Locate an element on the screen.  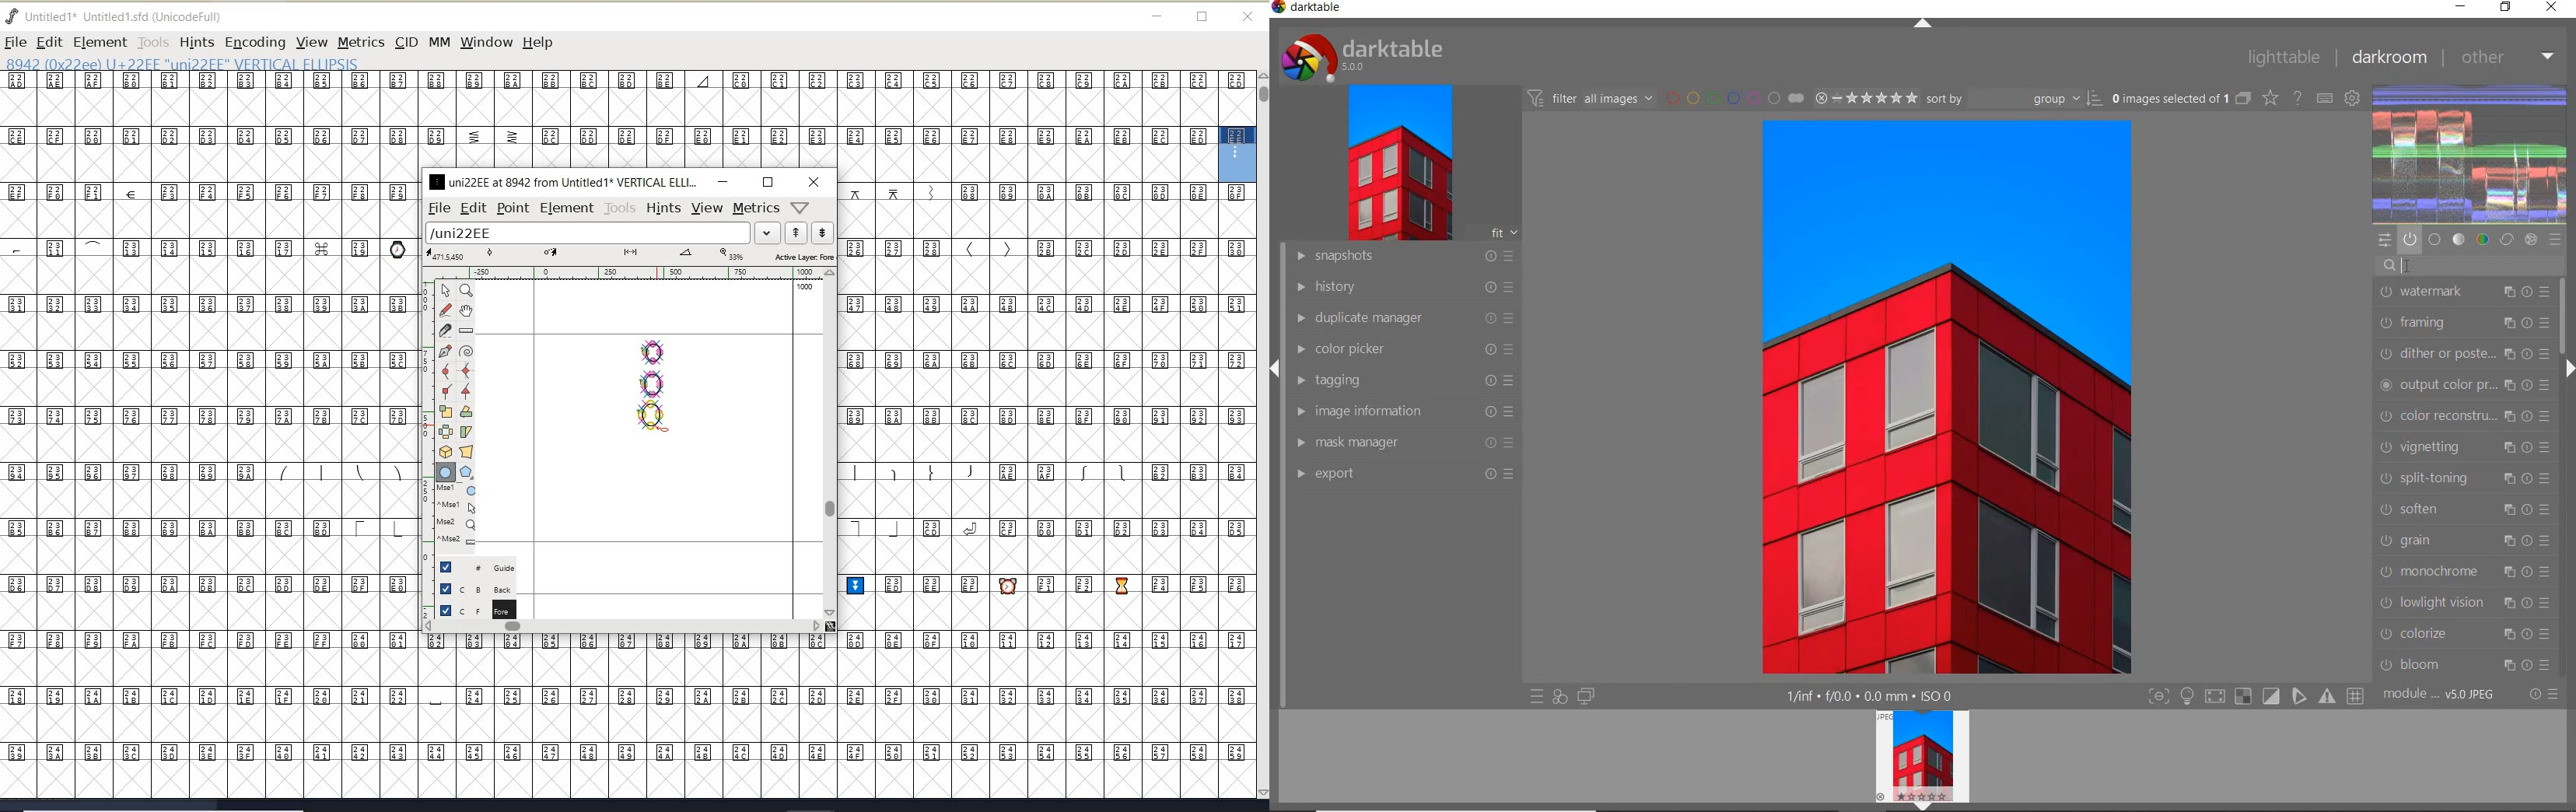
selected Image range rating is located at coordinates (1867, 97).